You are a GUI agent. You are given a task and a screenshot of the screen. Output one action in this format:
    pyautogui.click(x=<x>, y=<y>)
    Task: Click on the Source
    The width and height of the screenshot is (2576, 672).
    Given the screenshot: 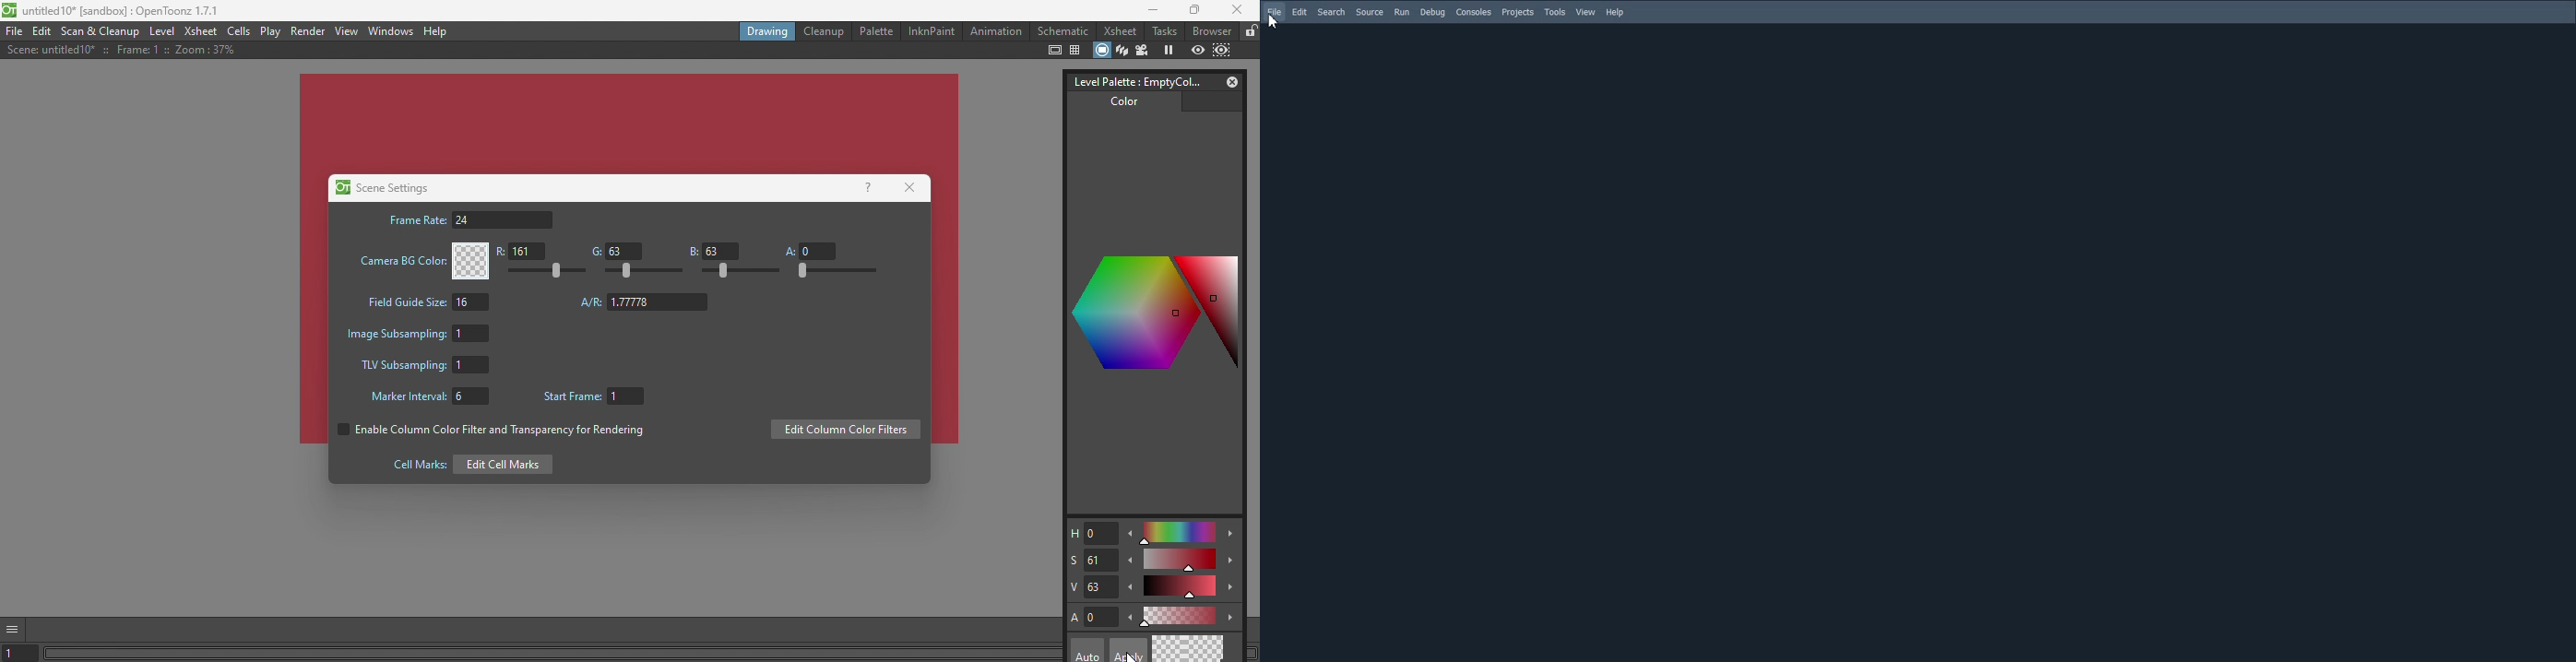 What is the action you would take?
    pyautogui.click(x=1370, y=12)
    